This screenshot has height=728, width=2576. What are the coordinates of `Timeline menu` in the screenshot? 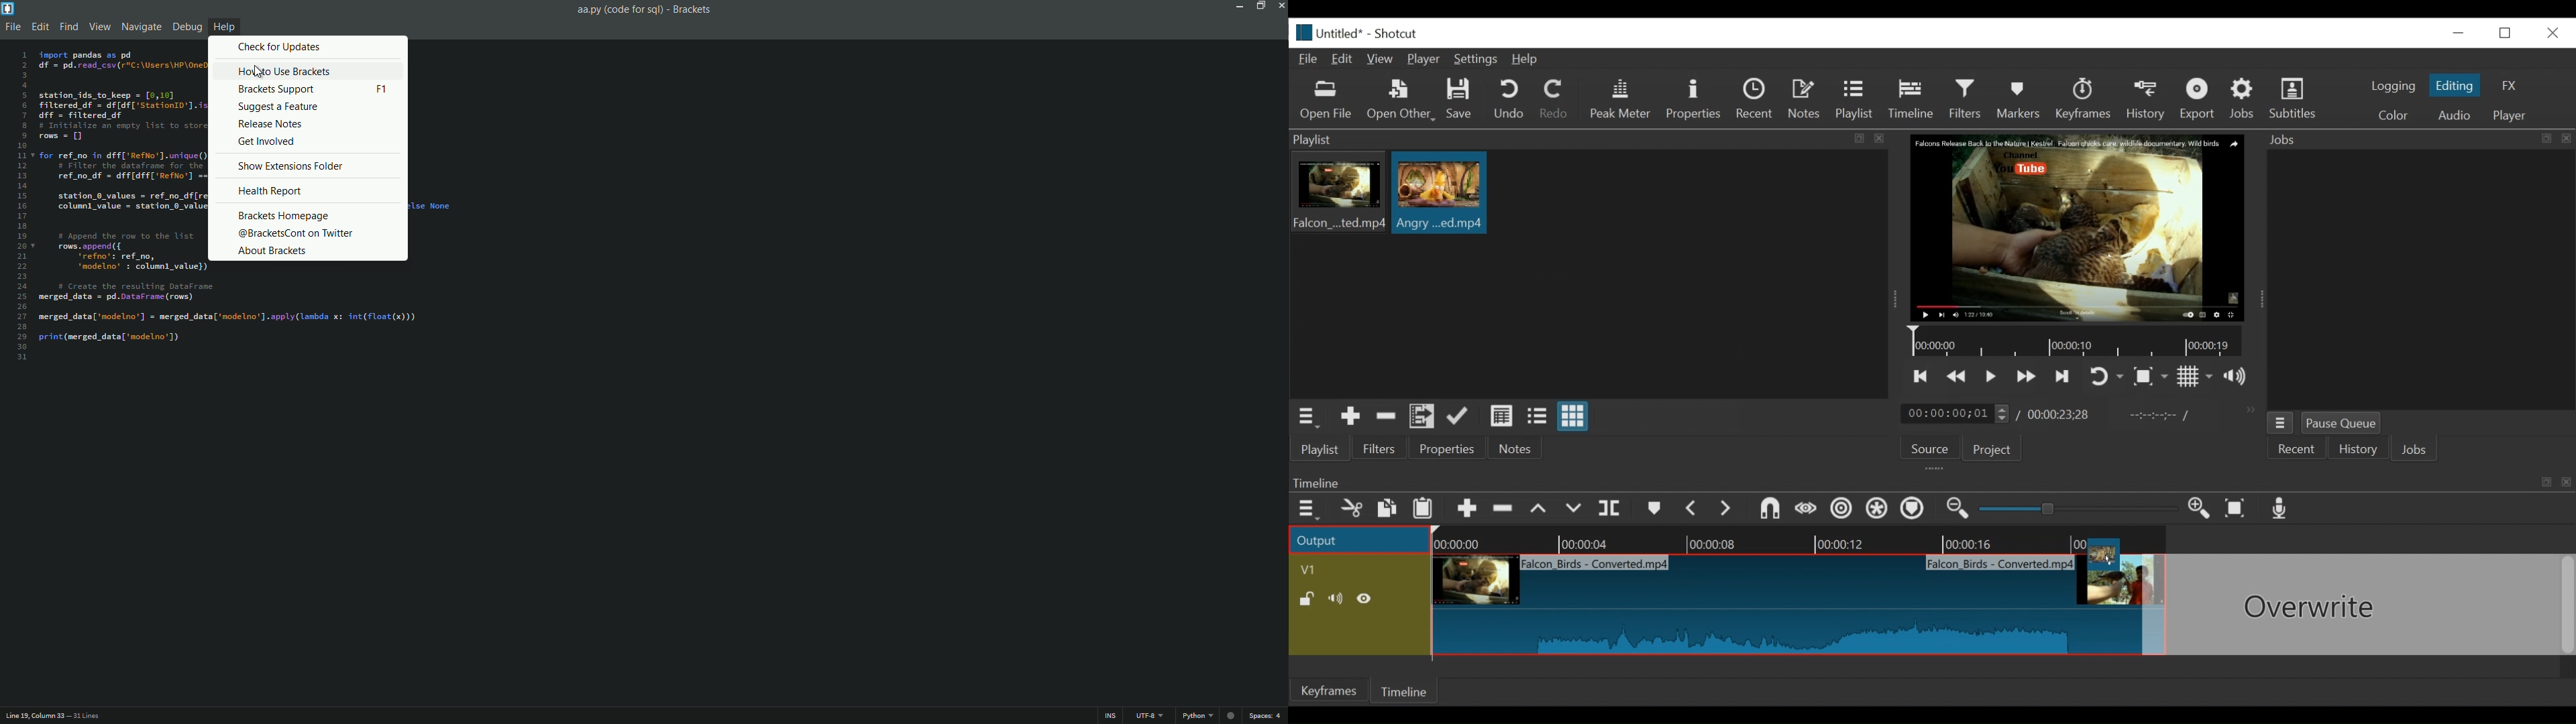 It's located at (1310, 509).